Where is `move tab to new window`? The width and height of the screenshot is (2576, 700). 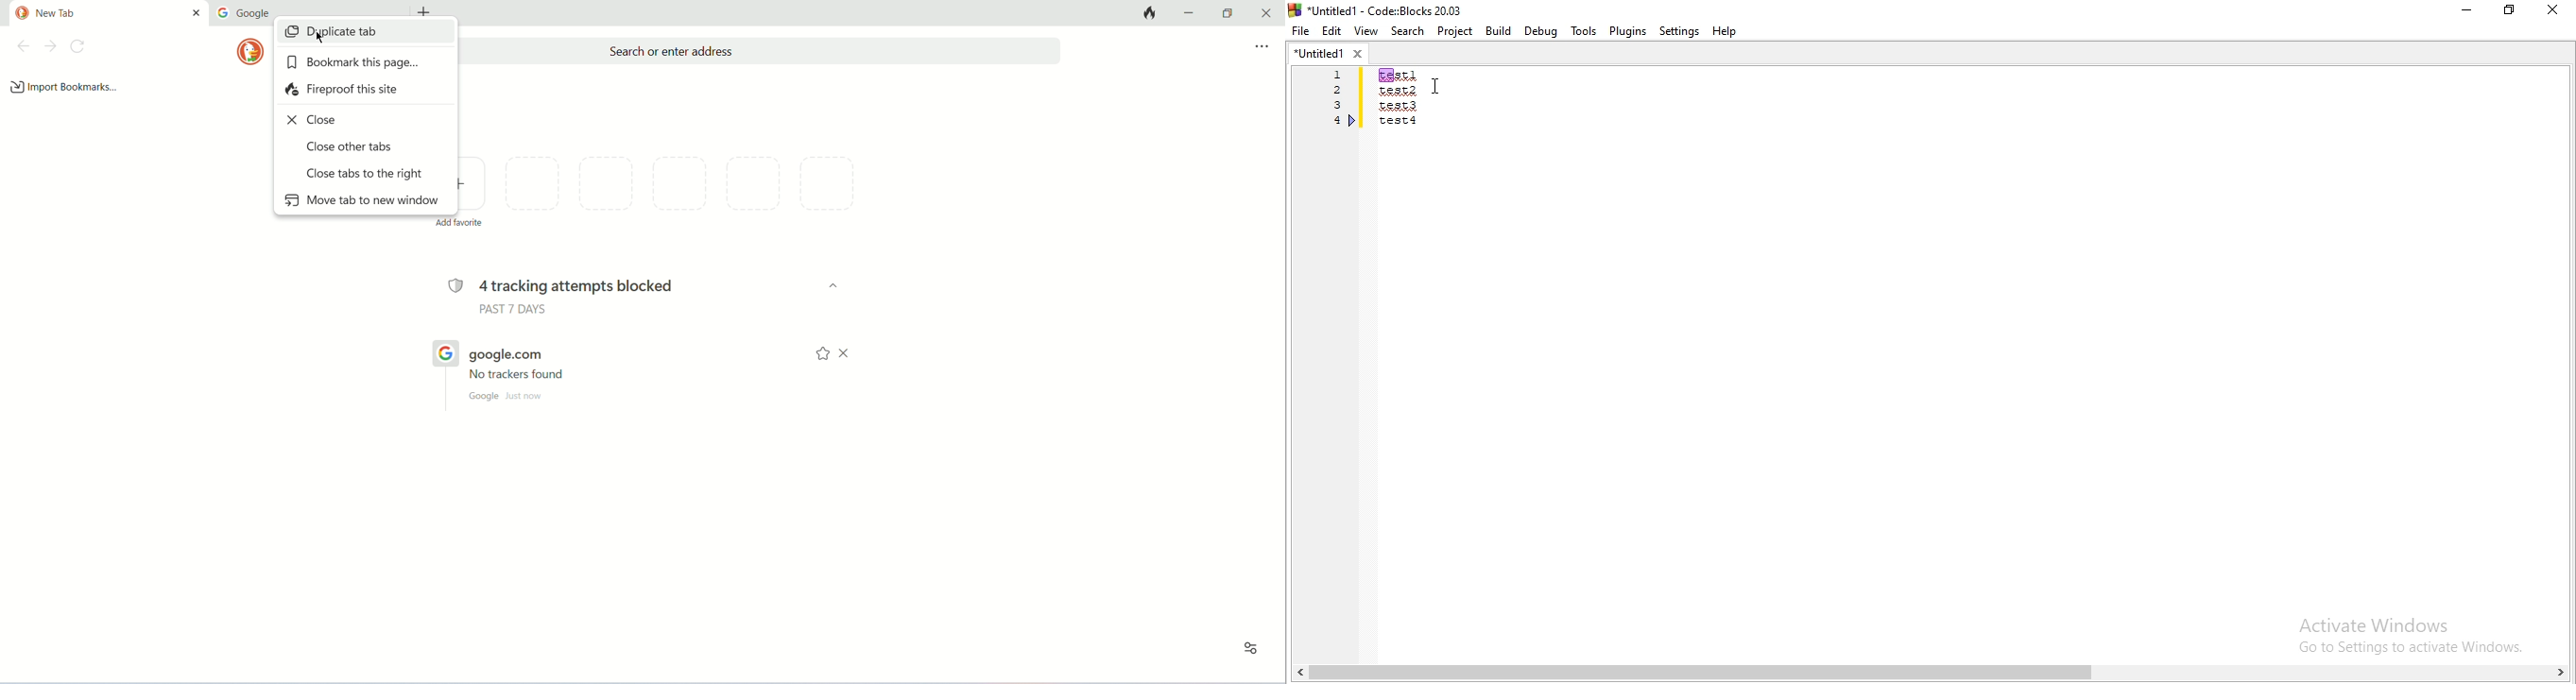 move tab to new window is located at coordinates (360, 202).